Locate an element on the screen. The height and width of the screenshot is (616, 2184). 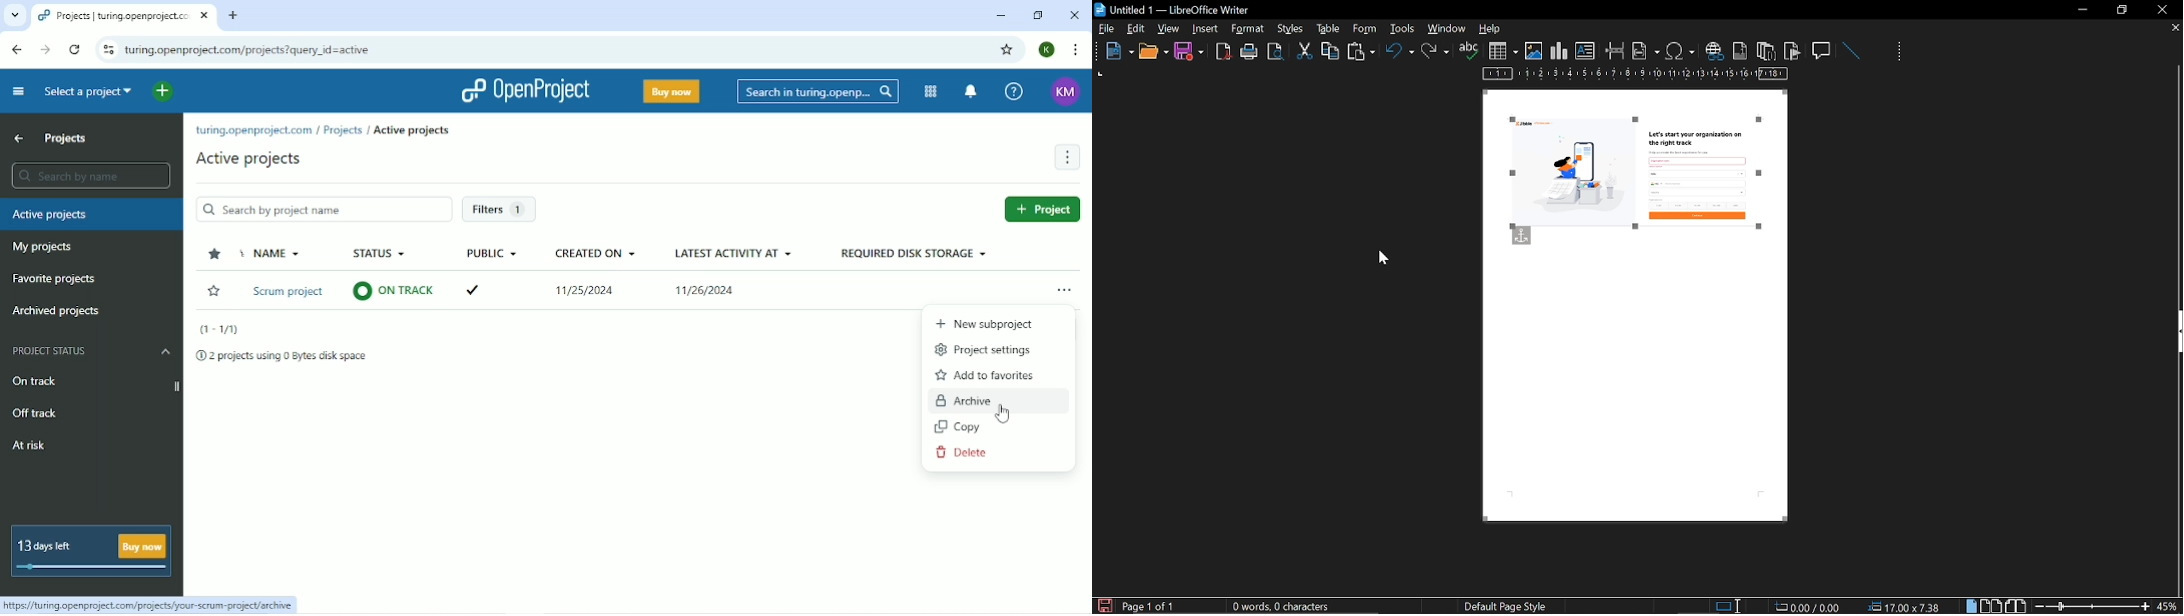
Scrum project is located at coordinates (289, 293).